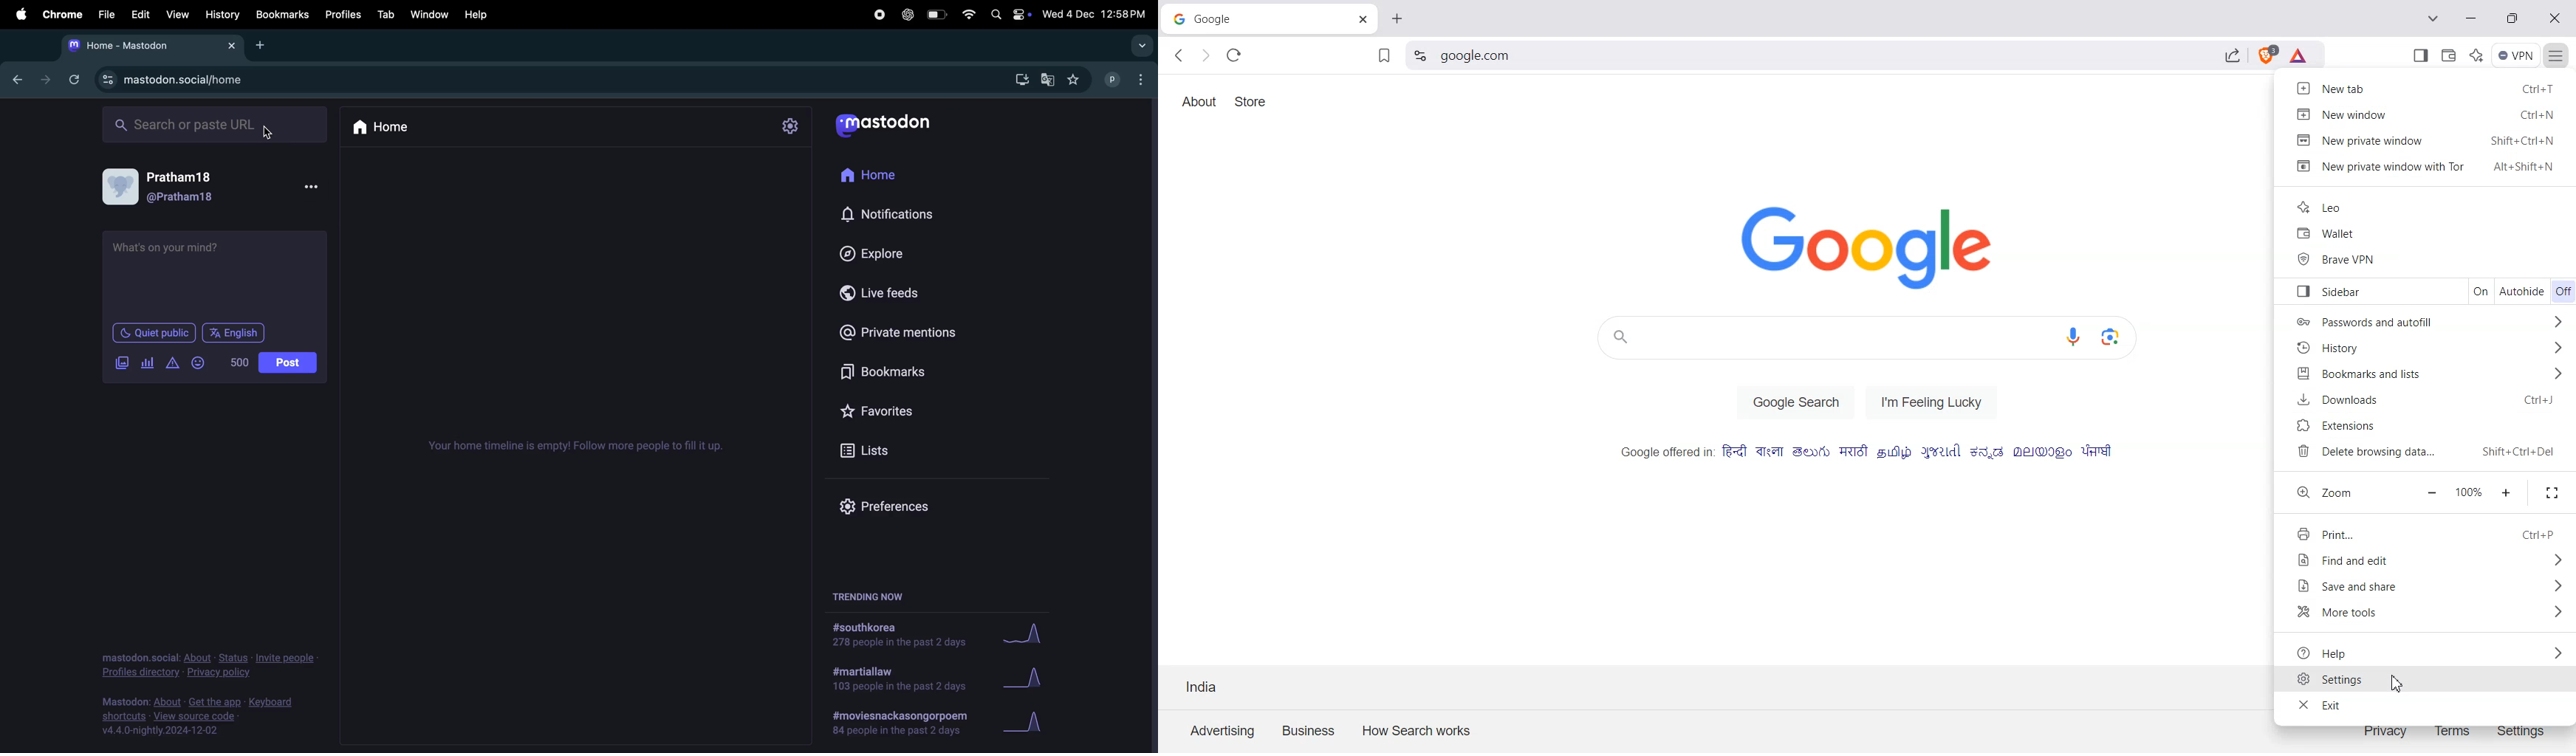  Describe the element at coordinates (61, 13) in the screenshot. I see `Chrome` at that location.